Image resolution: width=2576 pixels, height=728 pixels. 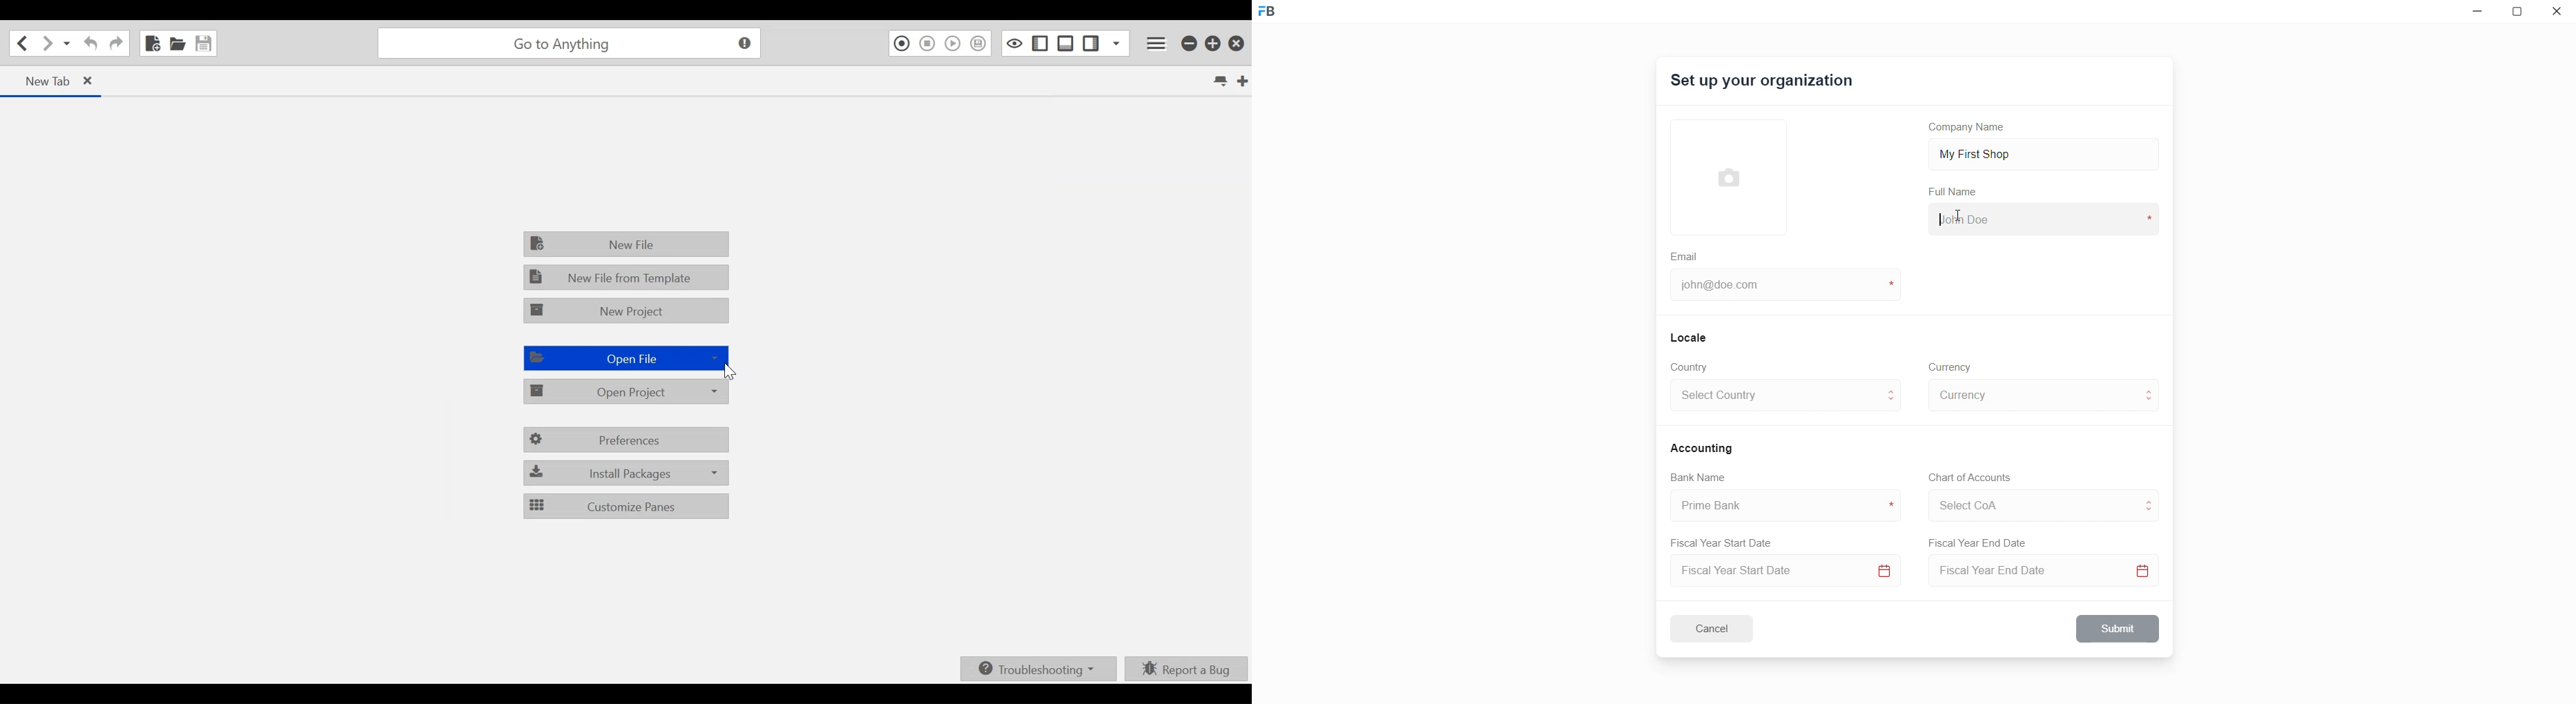 I want to click on move to below country, so click(x=1894, y=404).